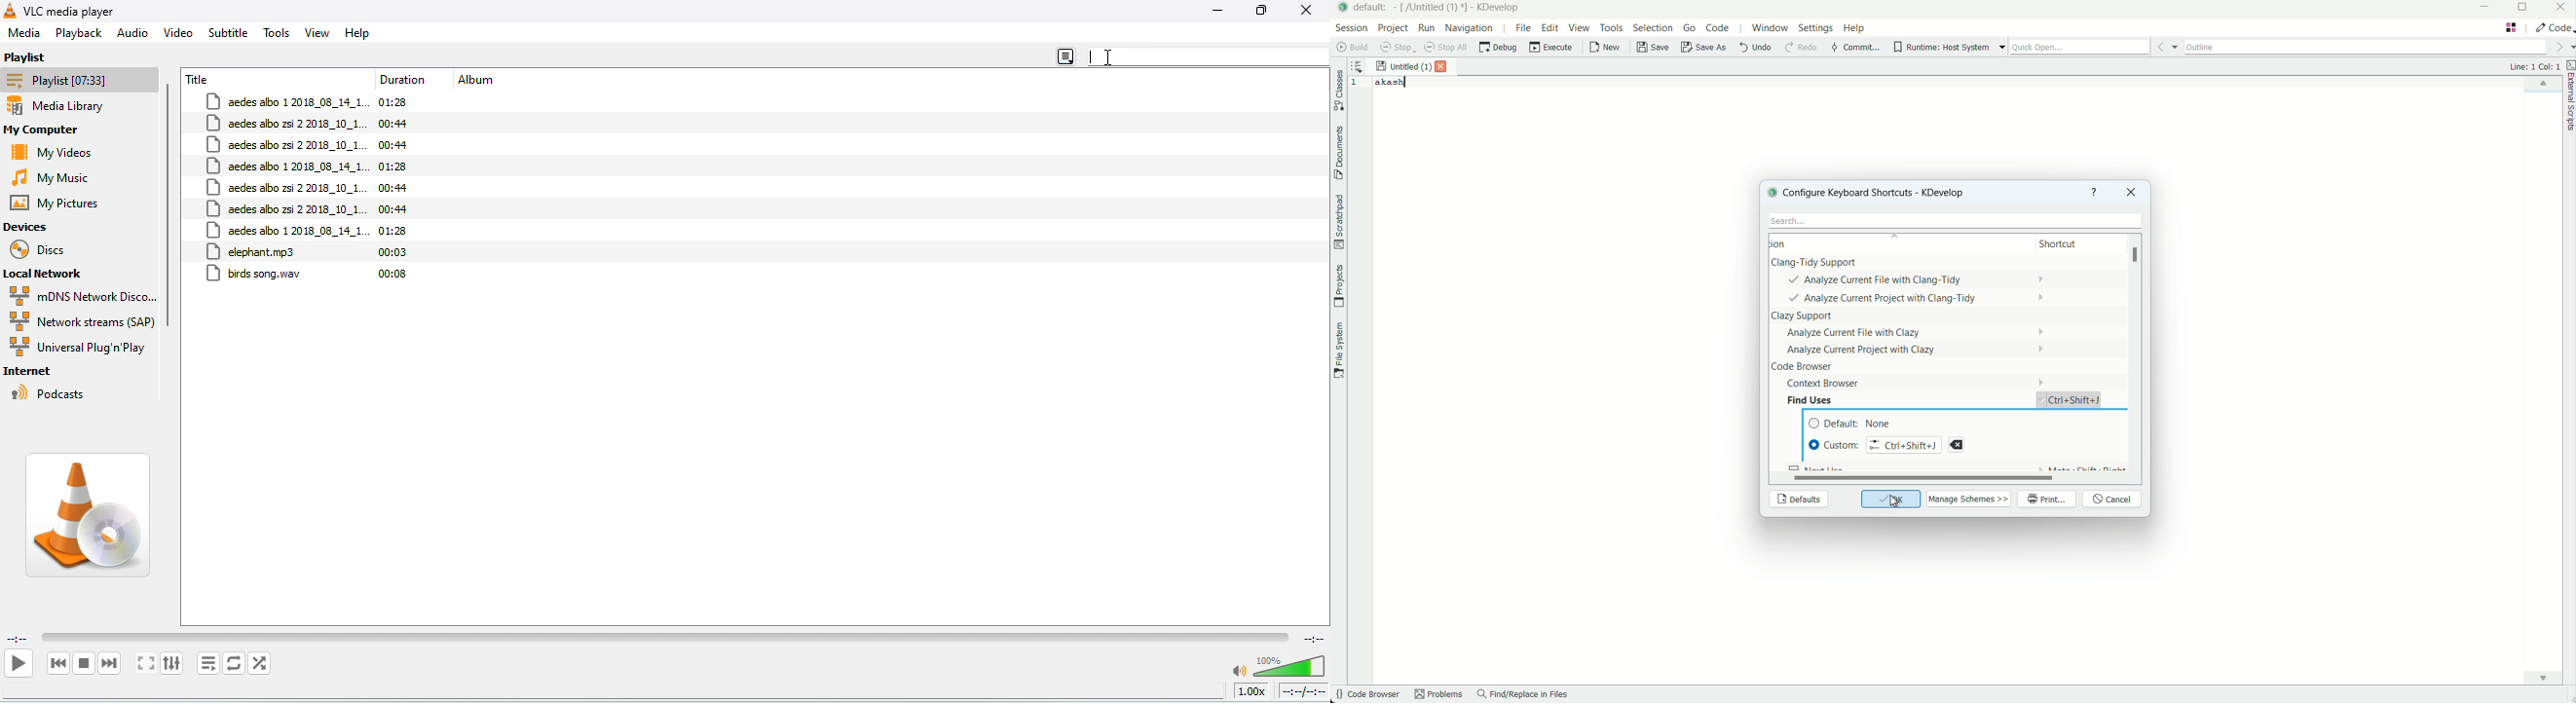 The height and width of the screenshot is (728, 2576). Describe the element at coordinates (59, 664) in the screenshot. I see `previous media` at that location.